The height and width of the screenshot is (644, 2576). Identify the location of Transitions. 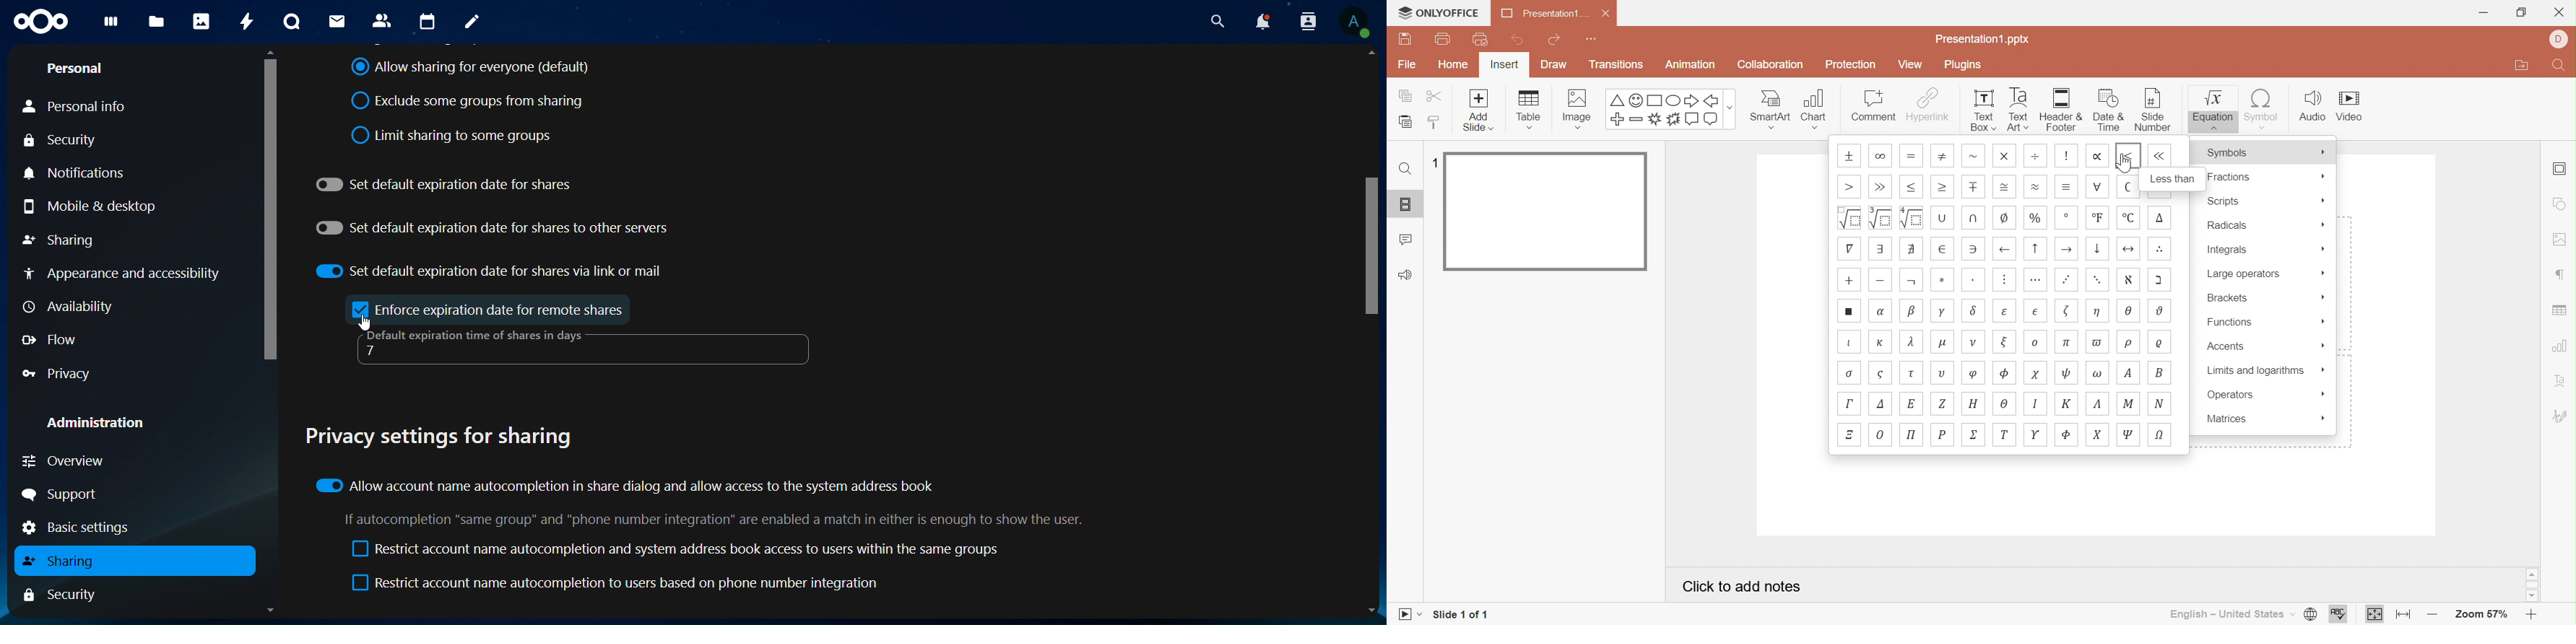
(1617, 64).